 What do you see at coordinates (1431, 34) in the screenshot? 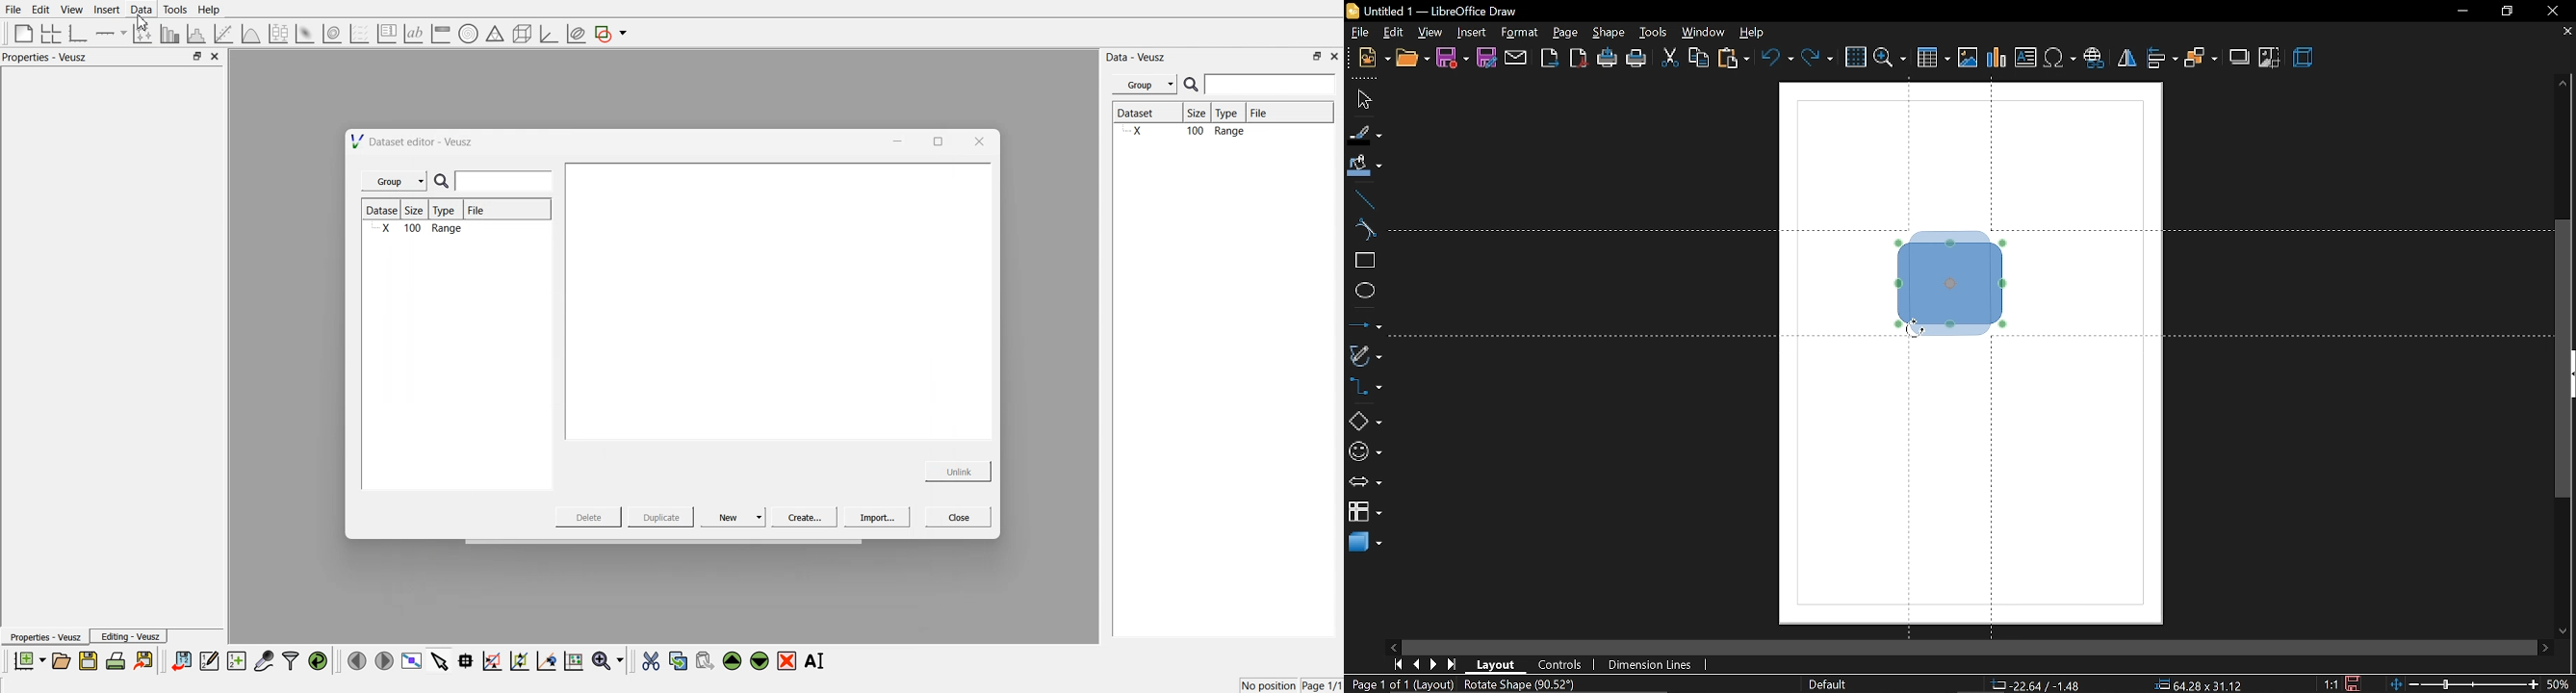
I see `view` at bounding box center [1431, 34].